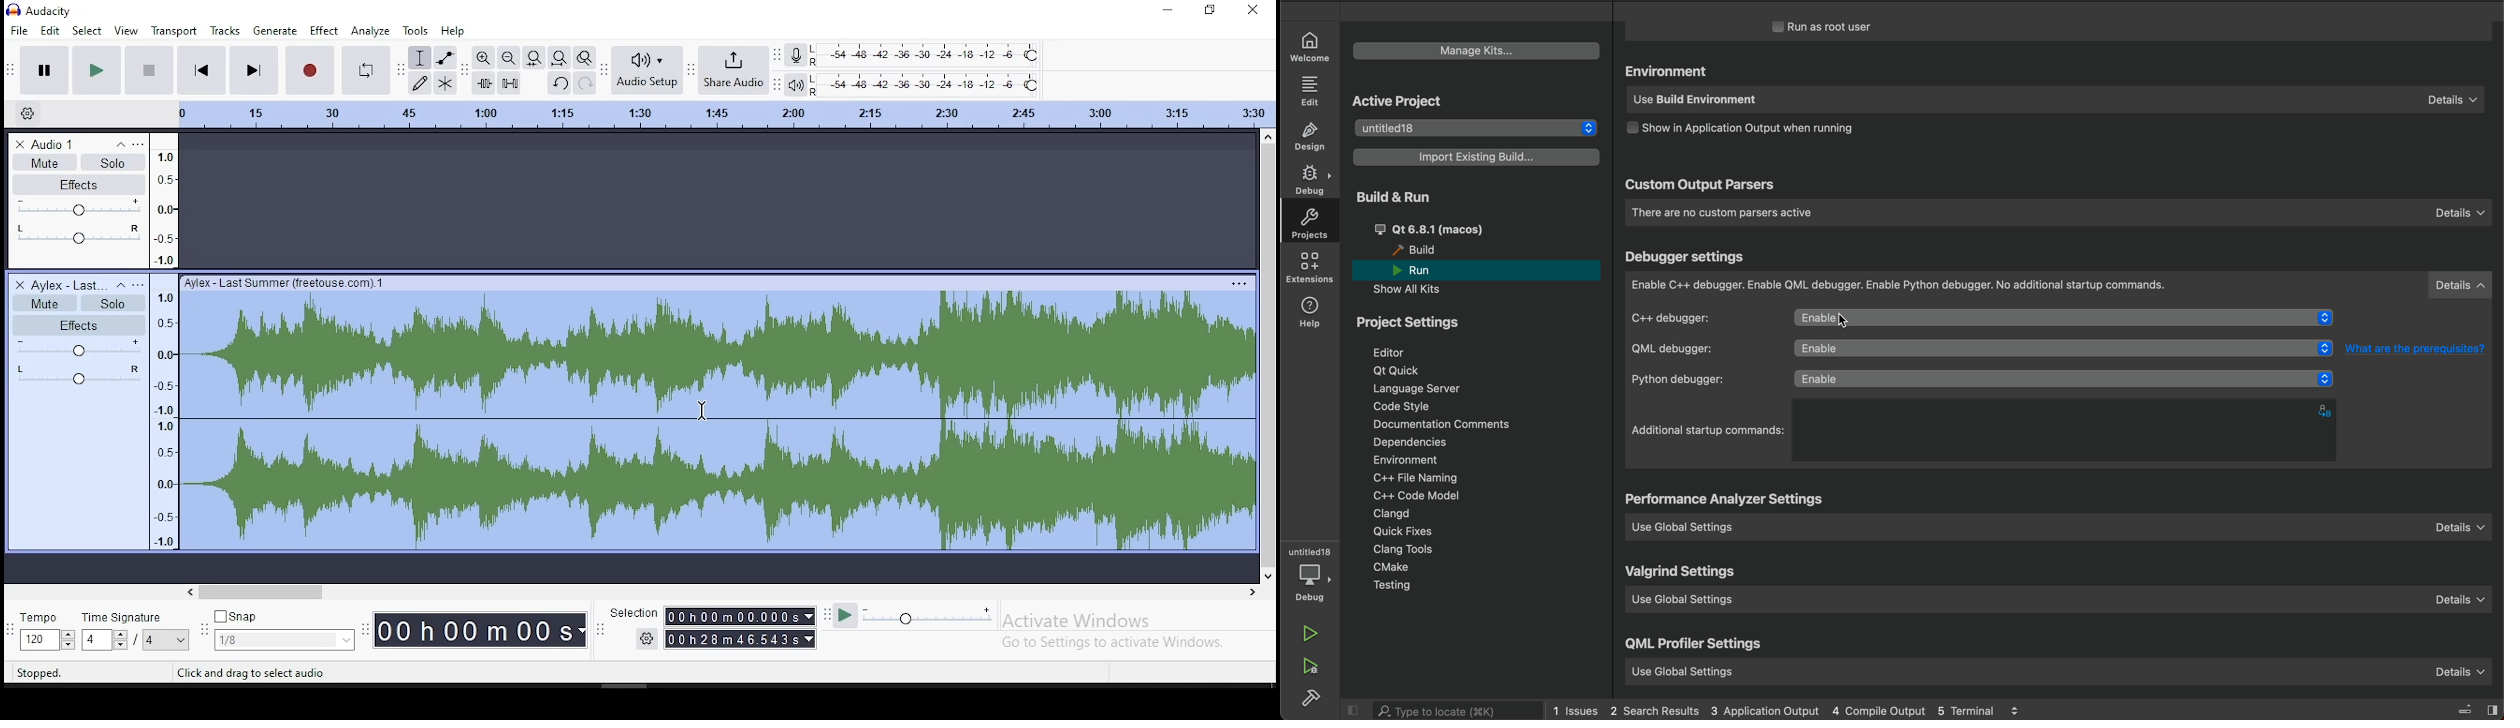 The width and height of the screenshot is (2520, 728). What do you see at coordinates (416, 31) in the screenshot?
I see `tools` at bounding box center [416, 31].